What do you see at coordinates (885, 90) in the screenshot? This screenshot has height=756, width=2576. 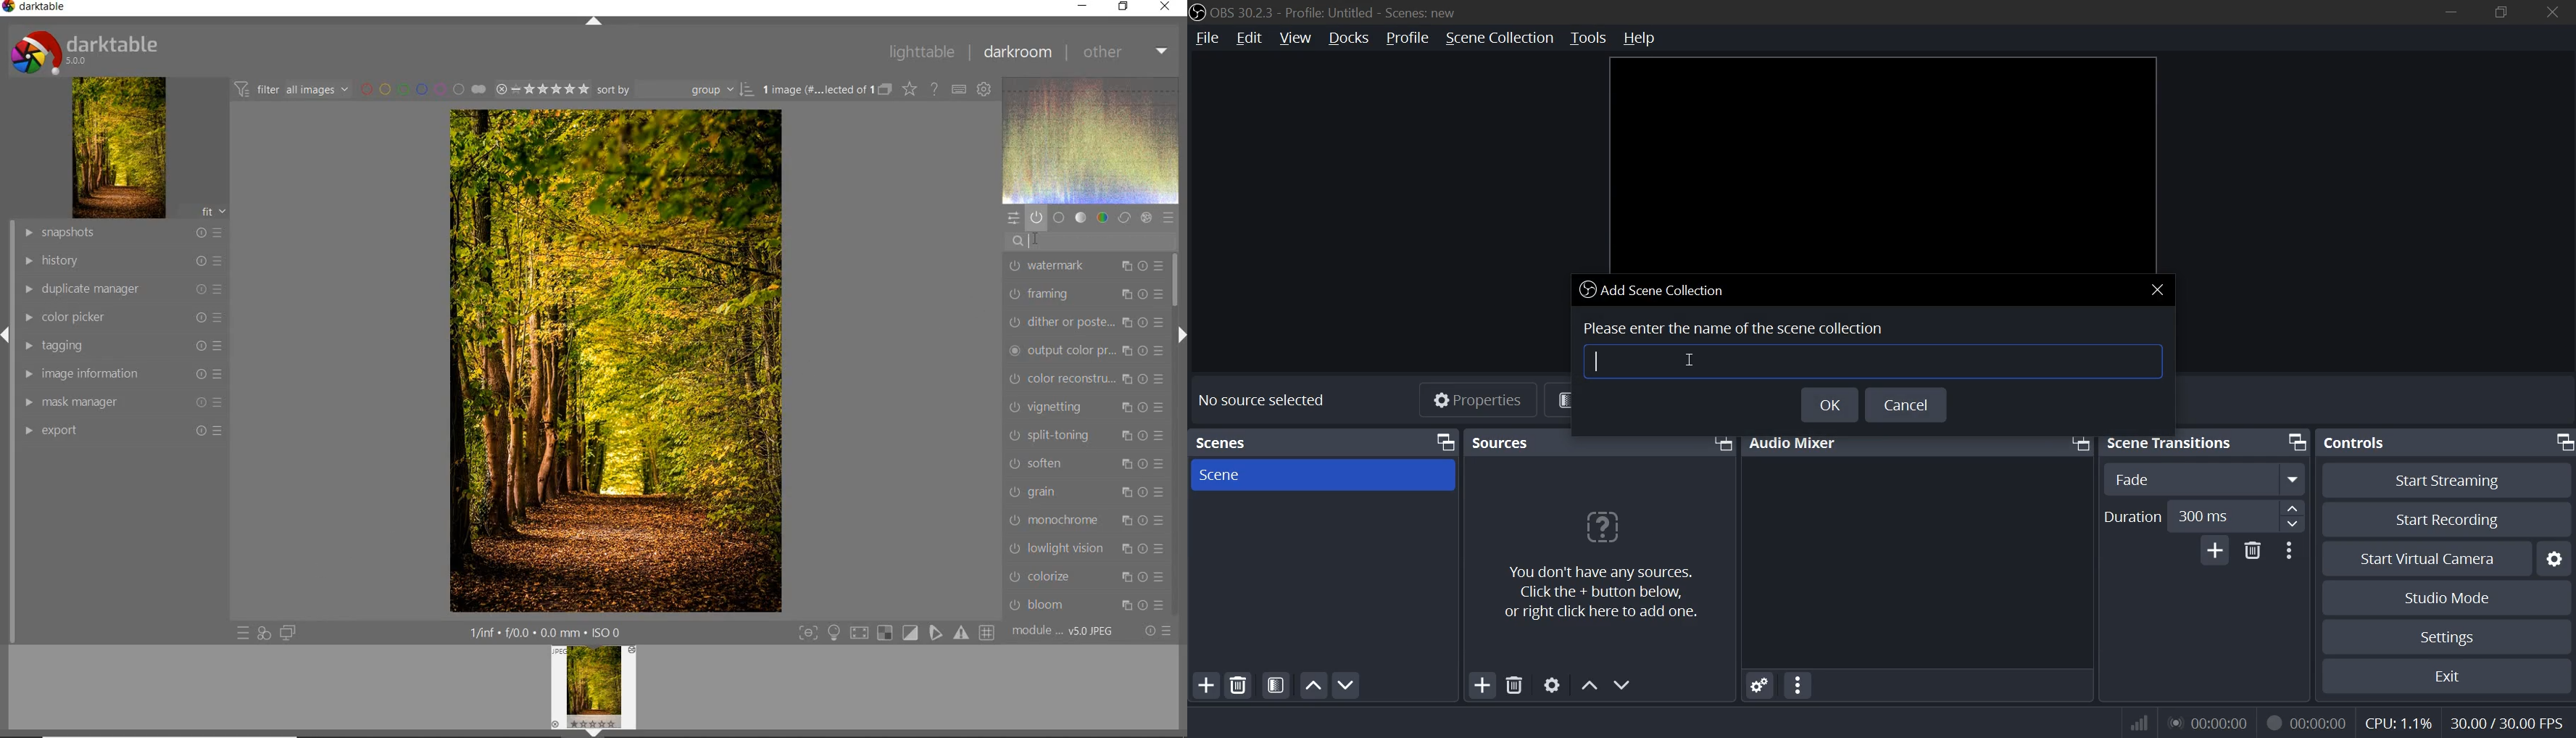 I see `collapse grouped image` at bounding box center [885, 90].